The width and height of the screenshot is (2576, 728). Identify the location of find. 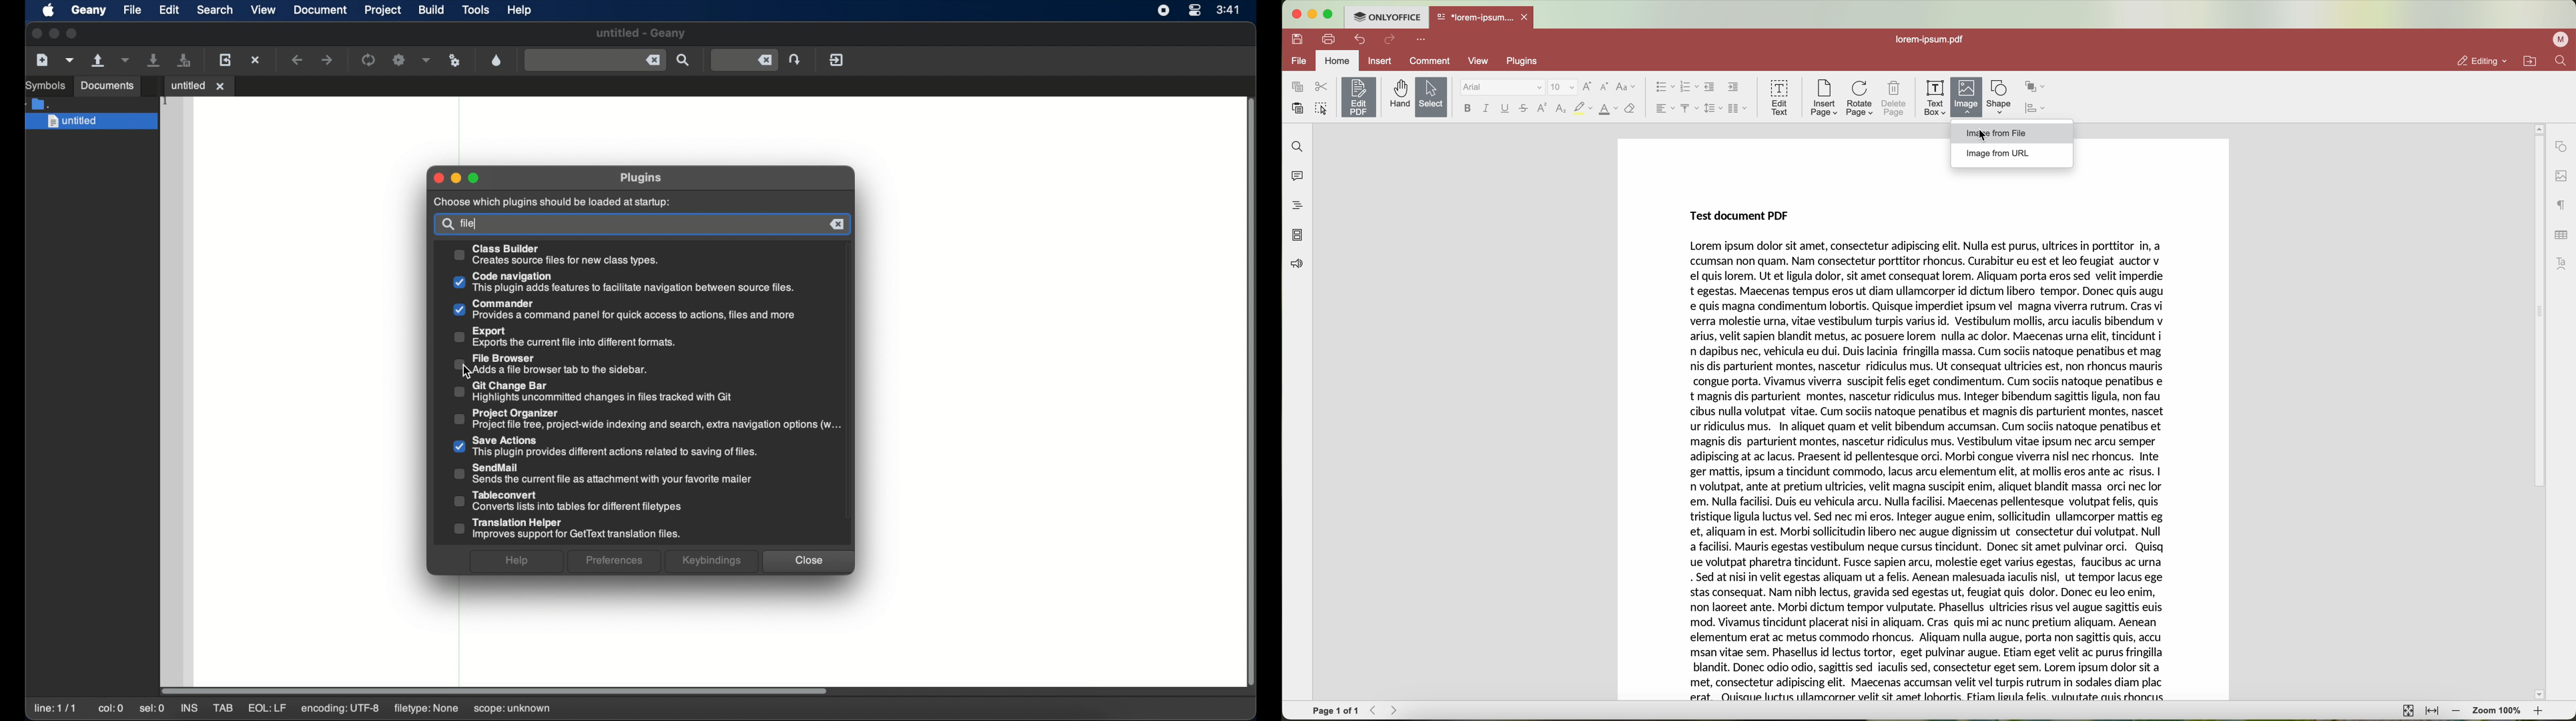
(2561, 60).